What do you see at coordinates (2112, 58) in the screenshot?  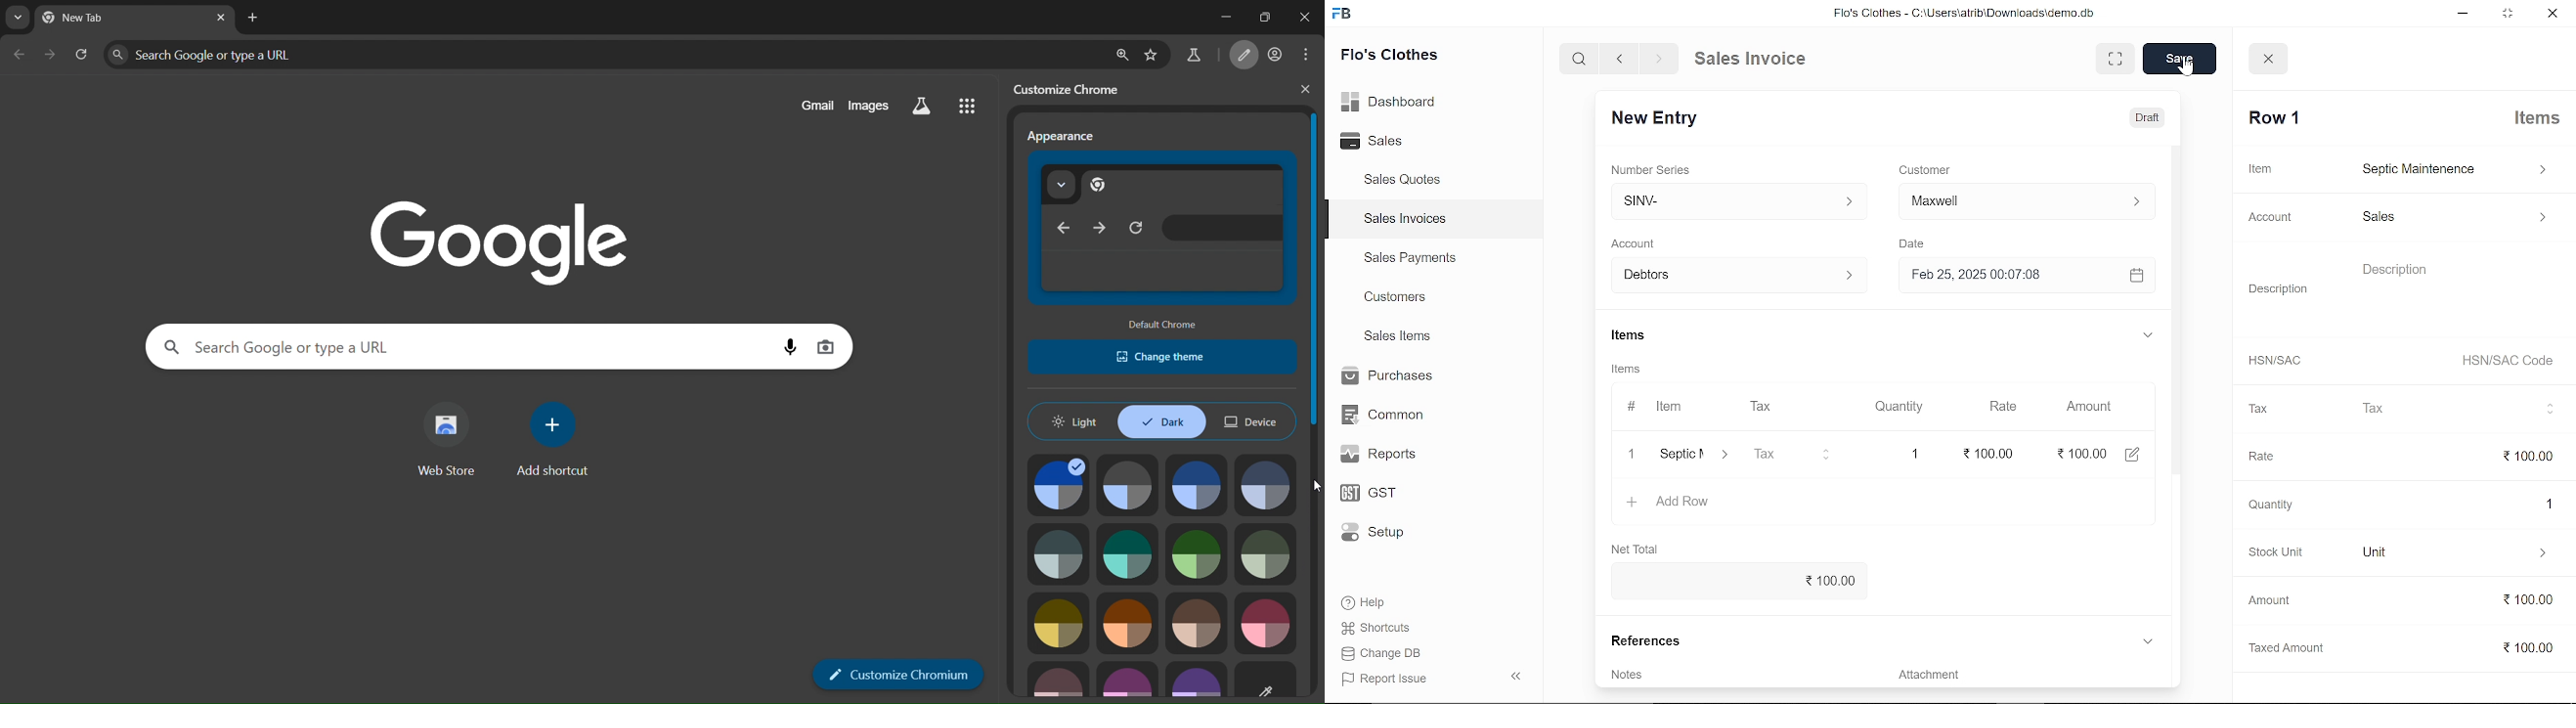 I see `expand` at bounding box center [2112, 58].